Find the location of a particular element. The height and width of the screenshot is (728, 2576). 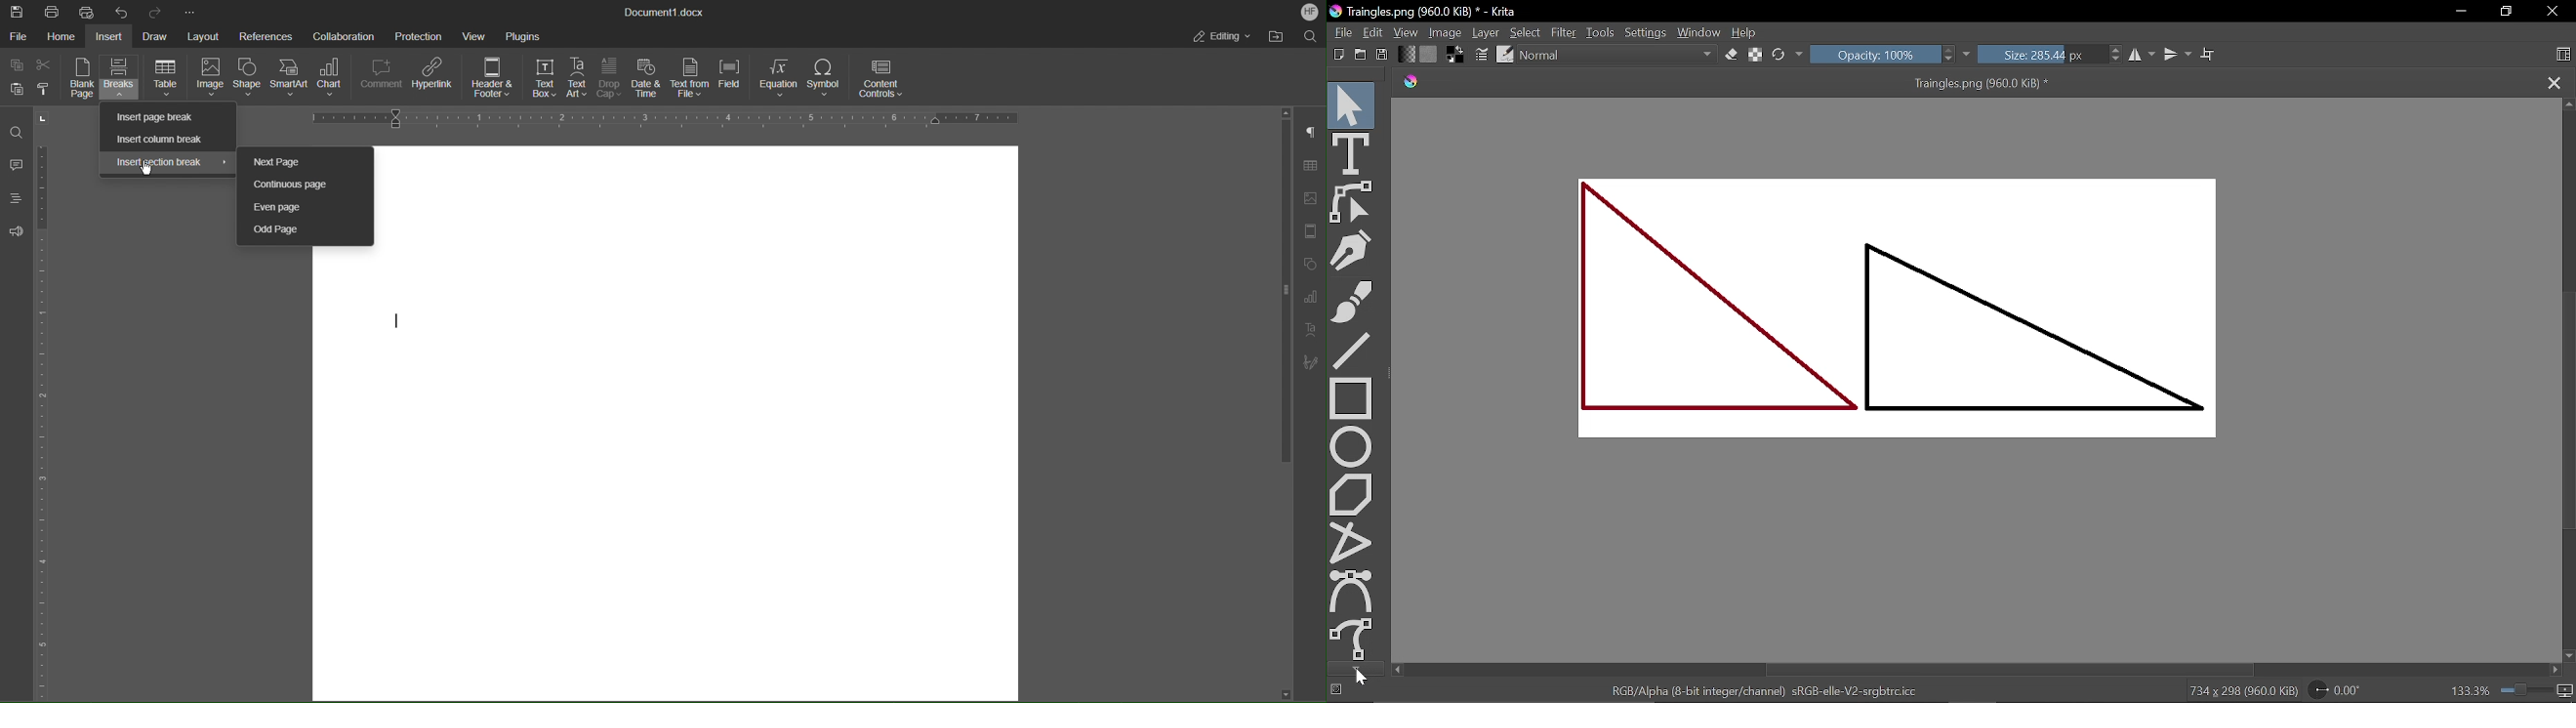

Wrap text  is located at coordinates (2209, 55).